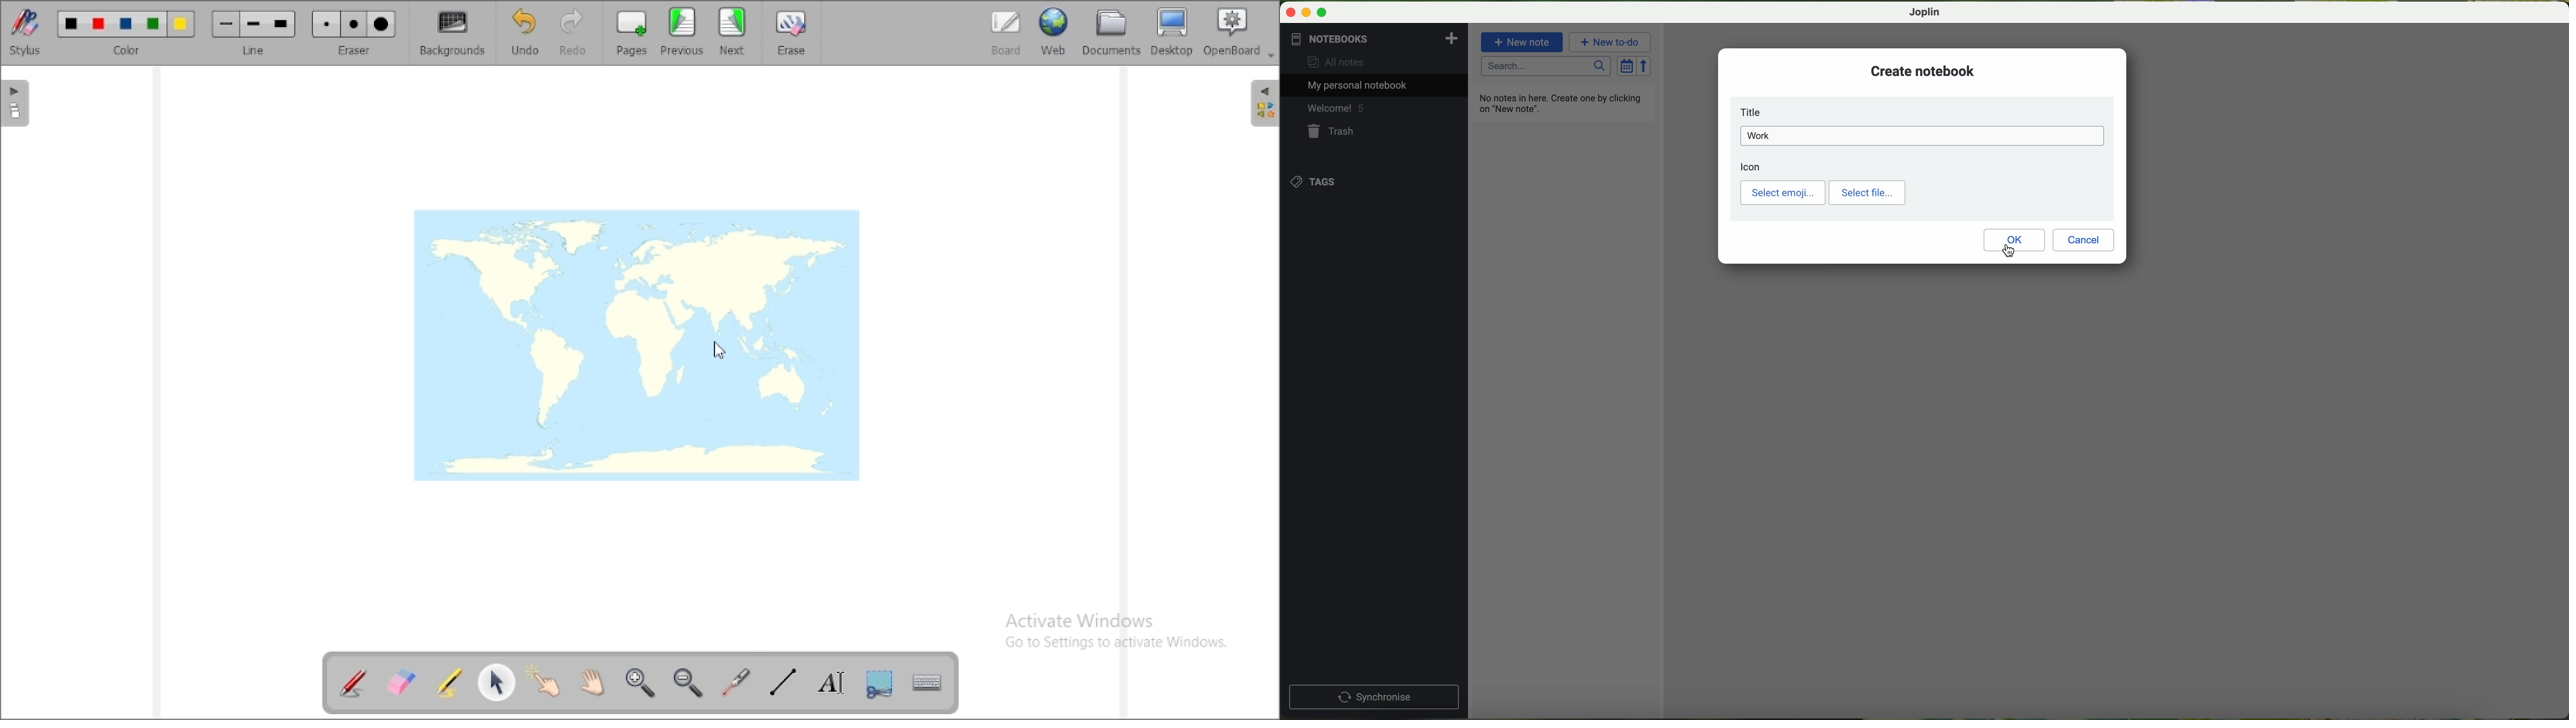  I want to click on , so click(1627, 66).